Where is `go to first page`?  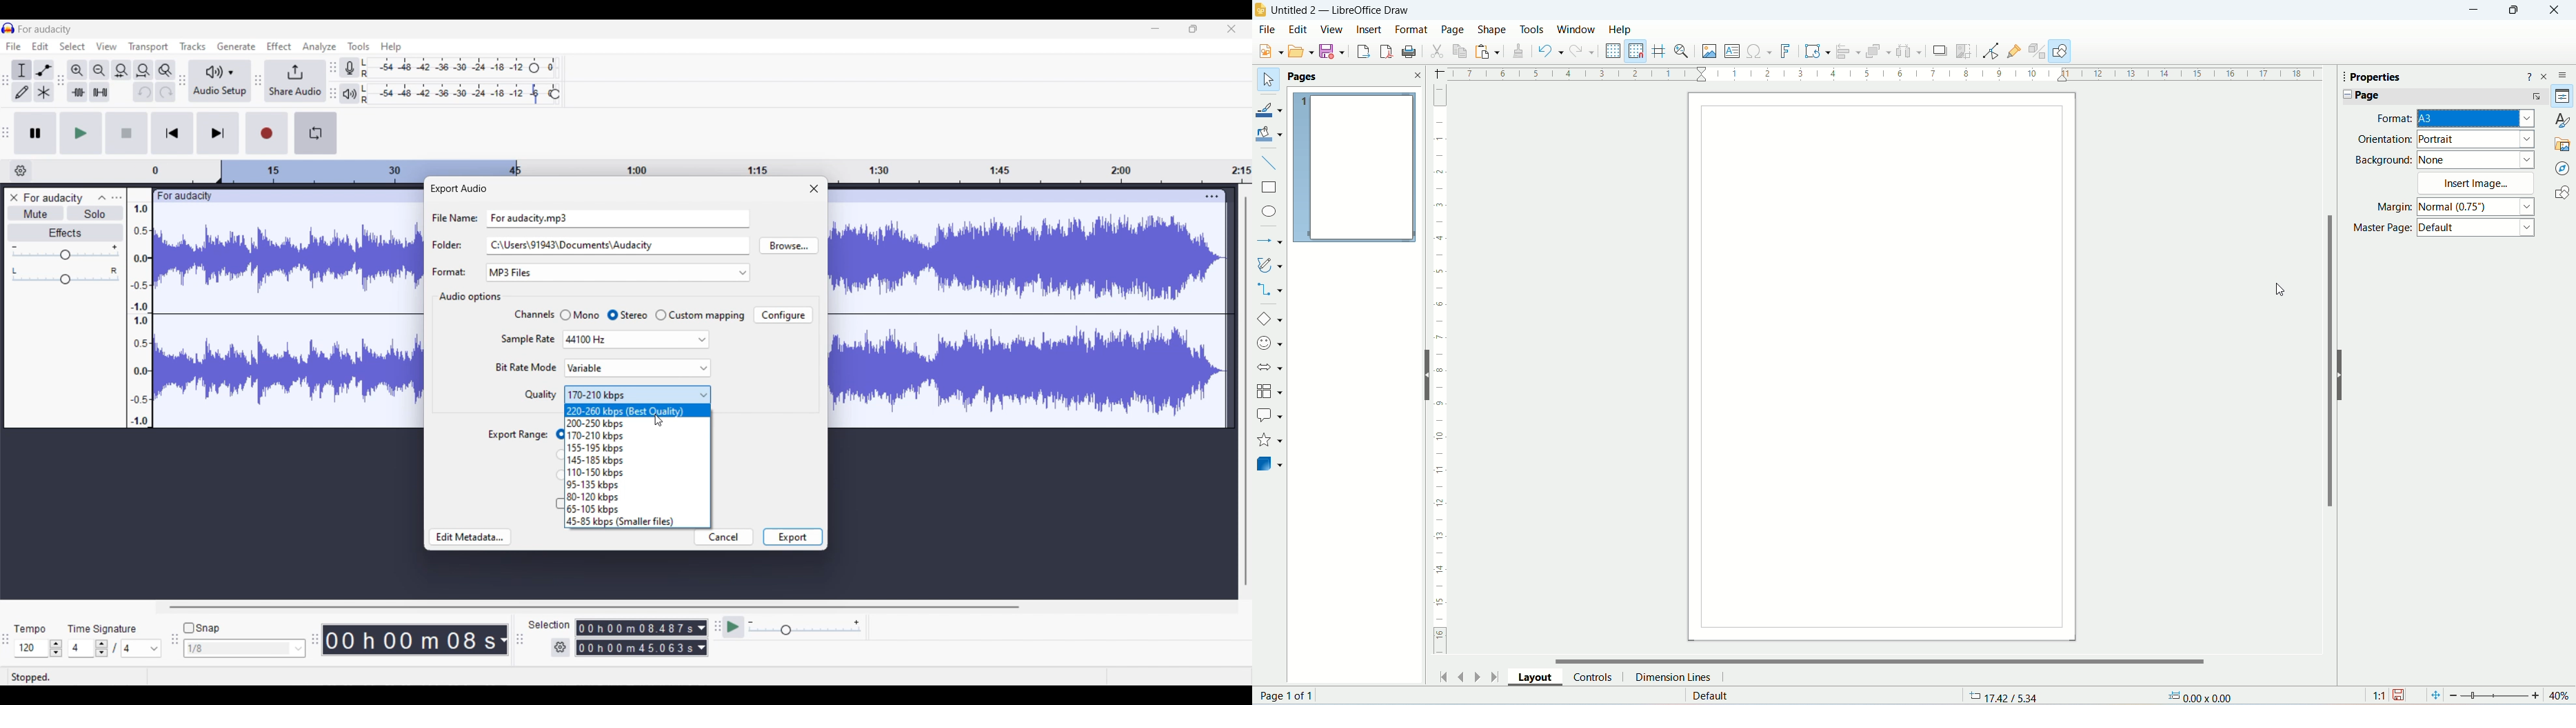
go to first page is located at coordinates (1445, 676).